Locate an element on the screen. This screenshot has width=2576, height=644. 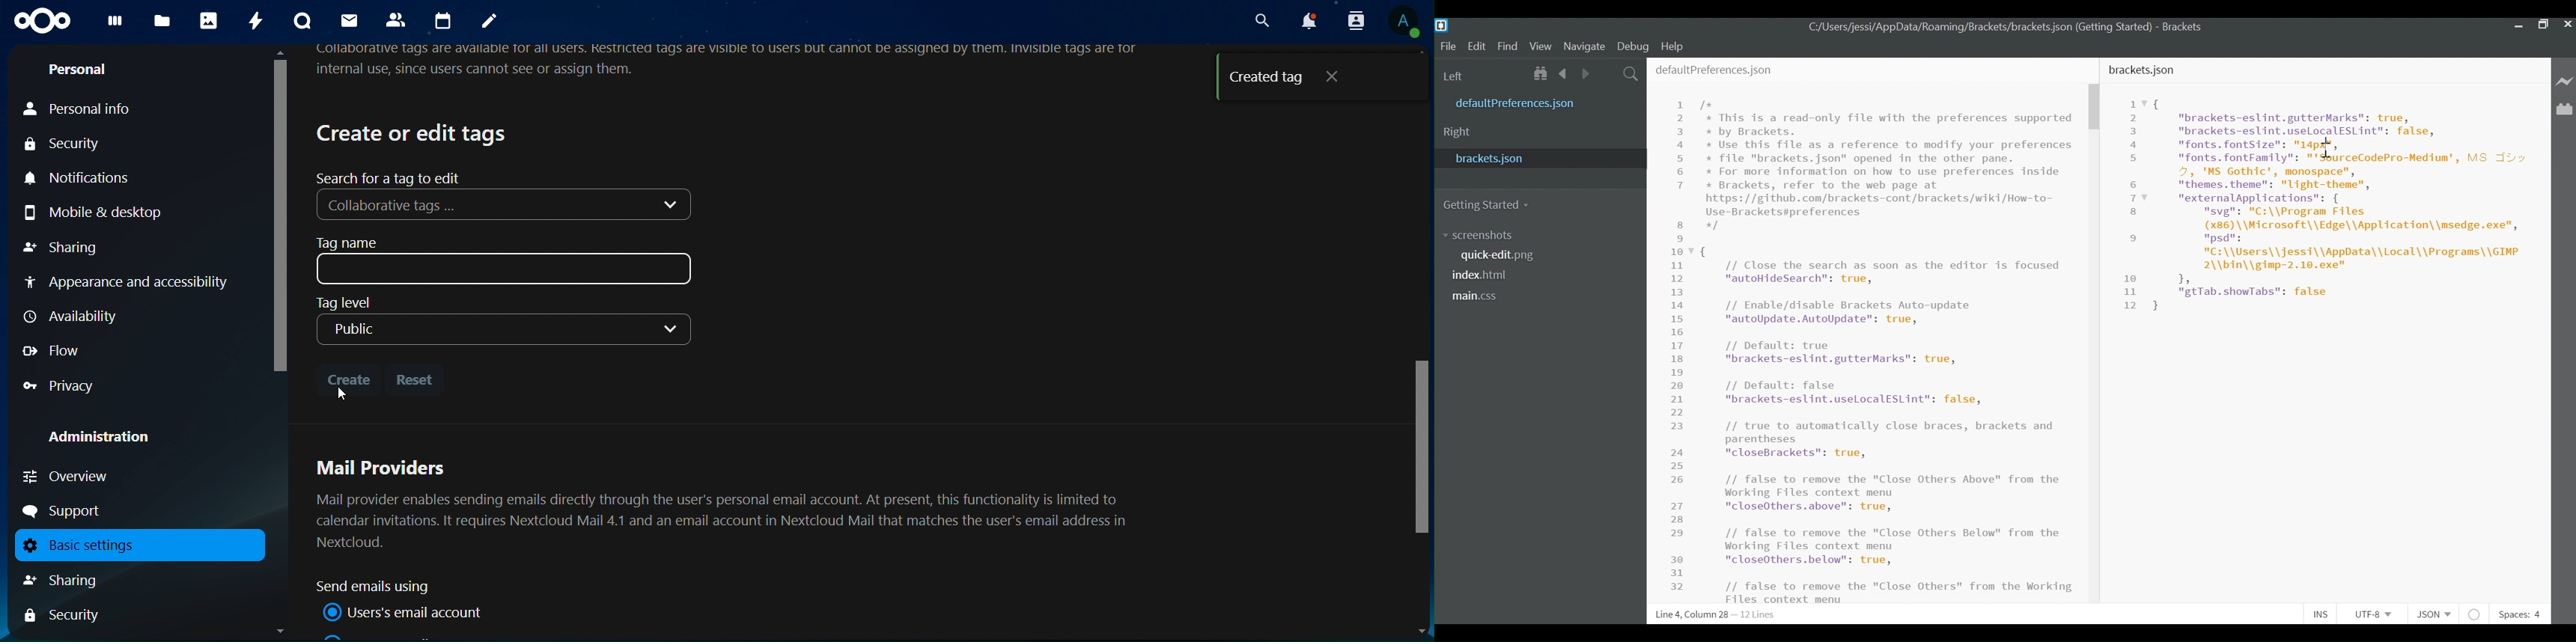
sand email using is located at coordinates (380, 587).